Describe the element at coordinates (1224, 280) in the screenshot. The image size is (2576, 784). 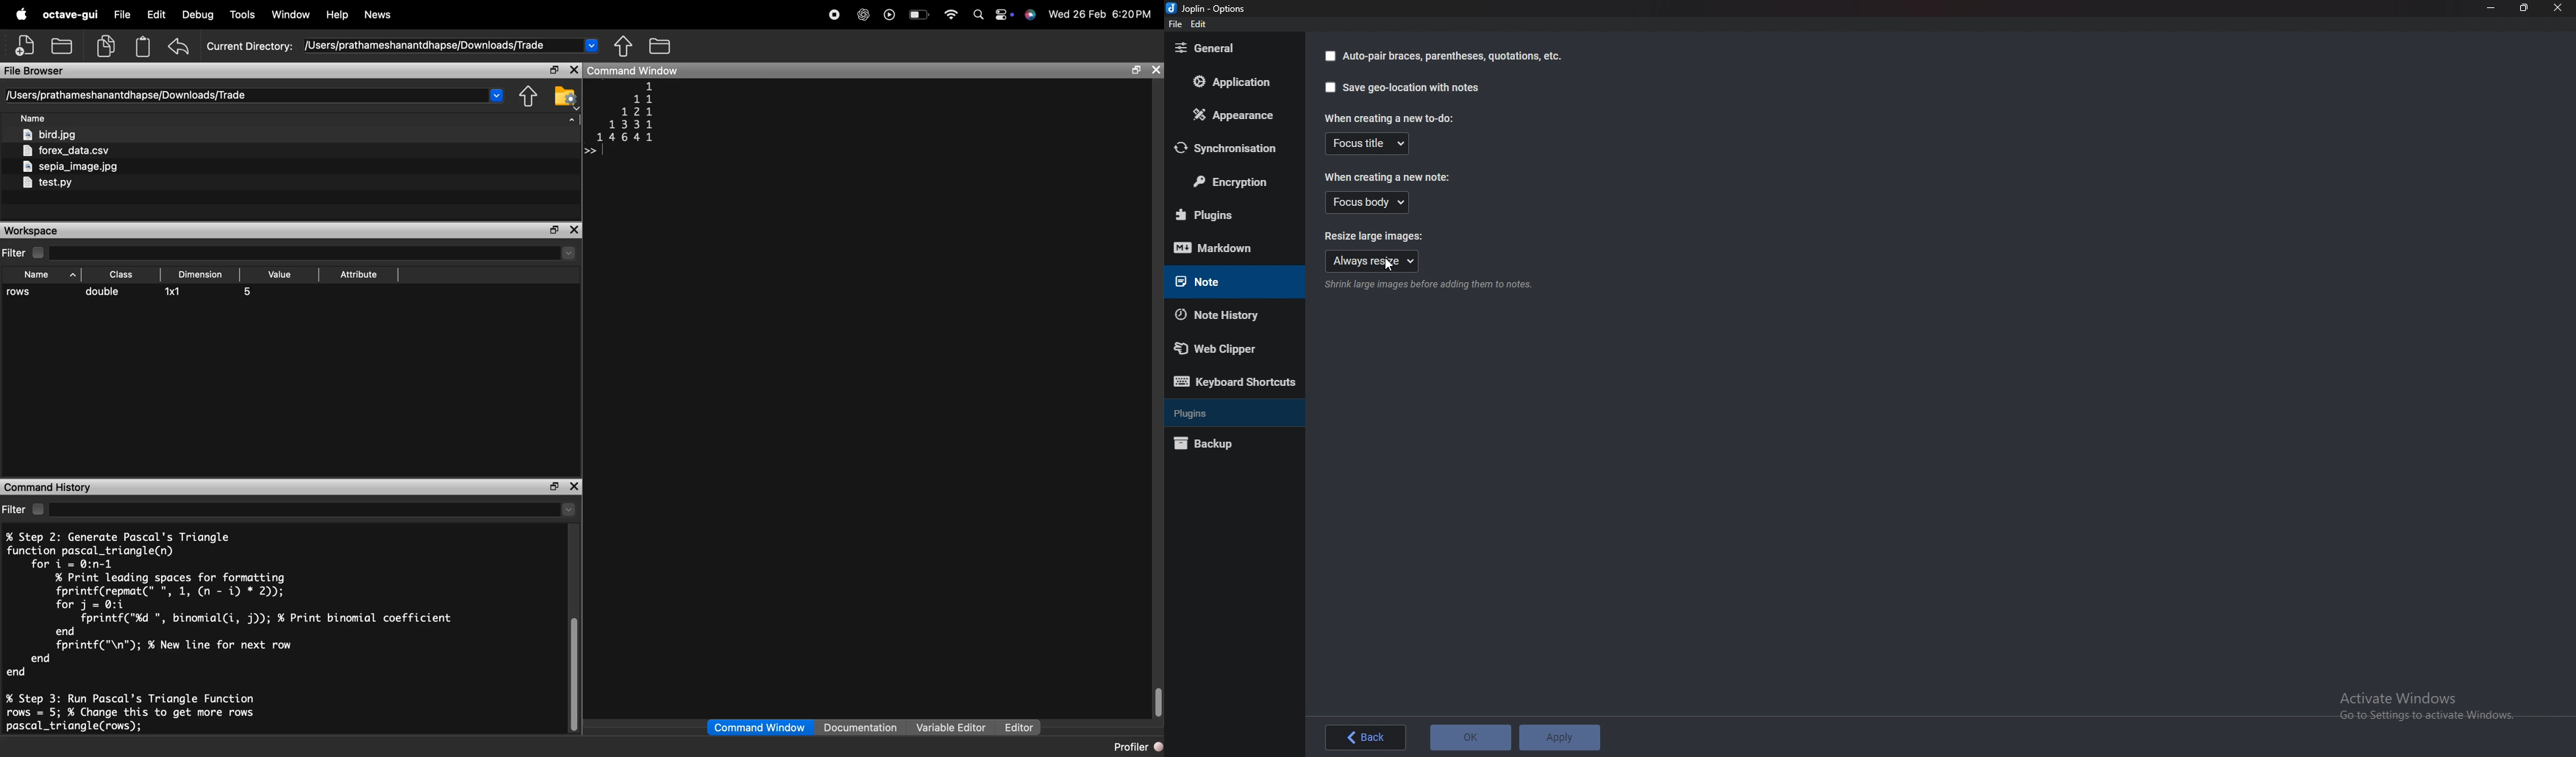
I see `note` at that location.